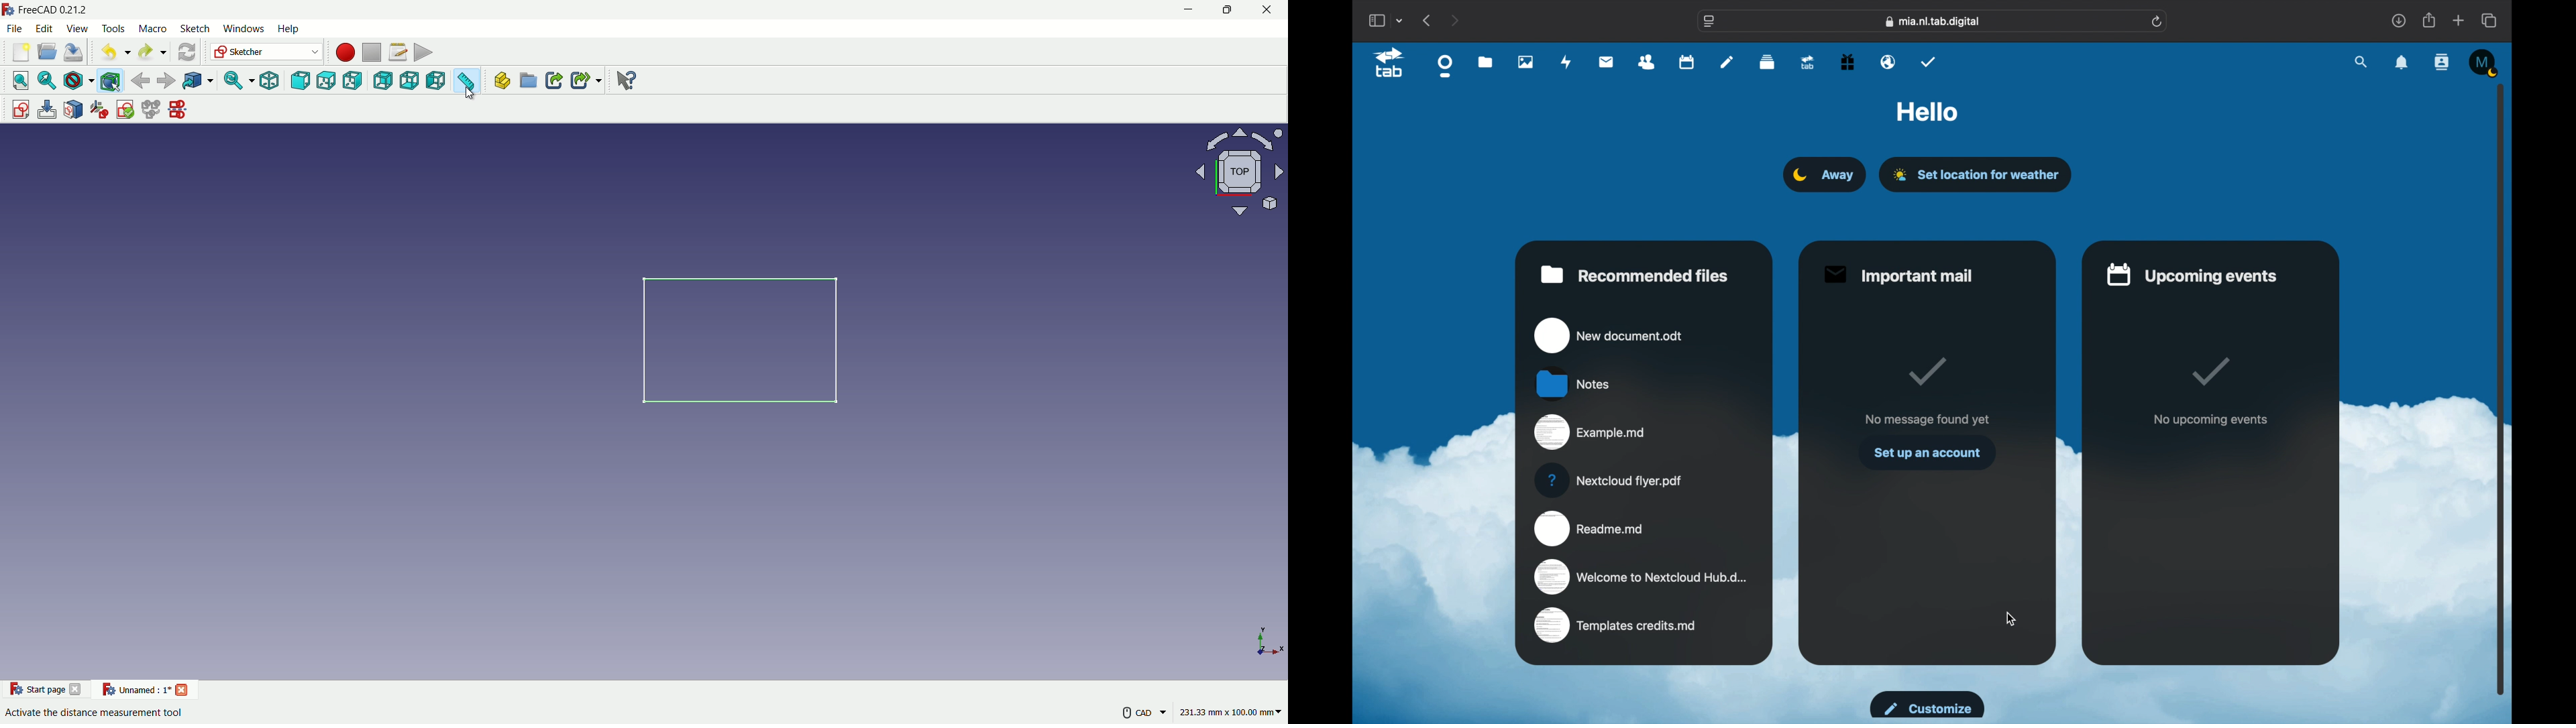 The width and height of the screenshot is (2576, 728). What do you see at coordinates (585, 80) in the screenshot?
I see `make sub link` at bounding box center [585, 80].